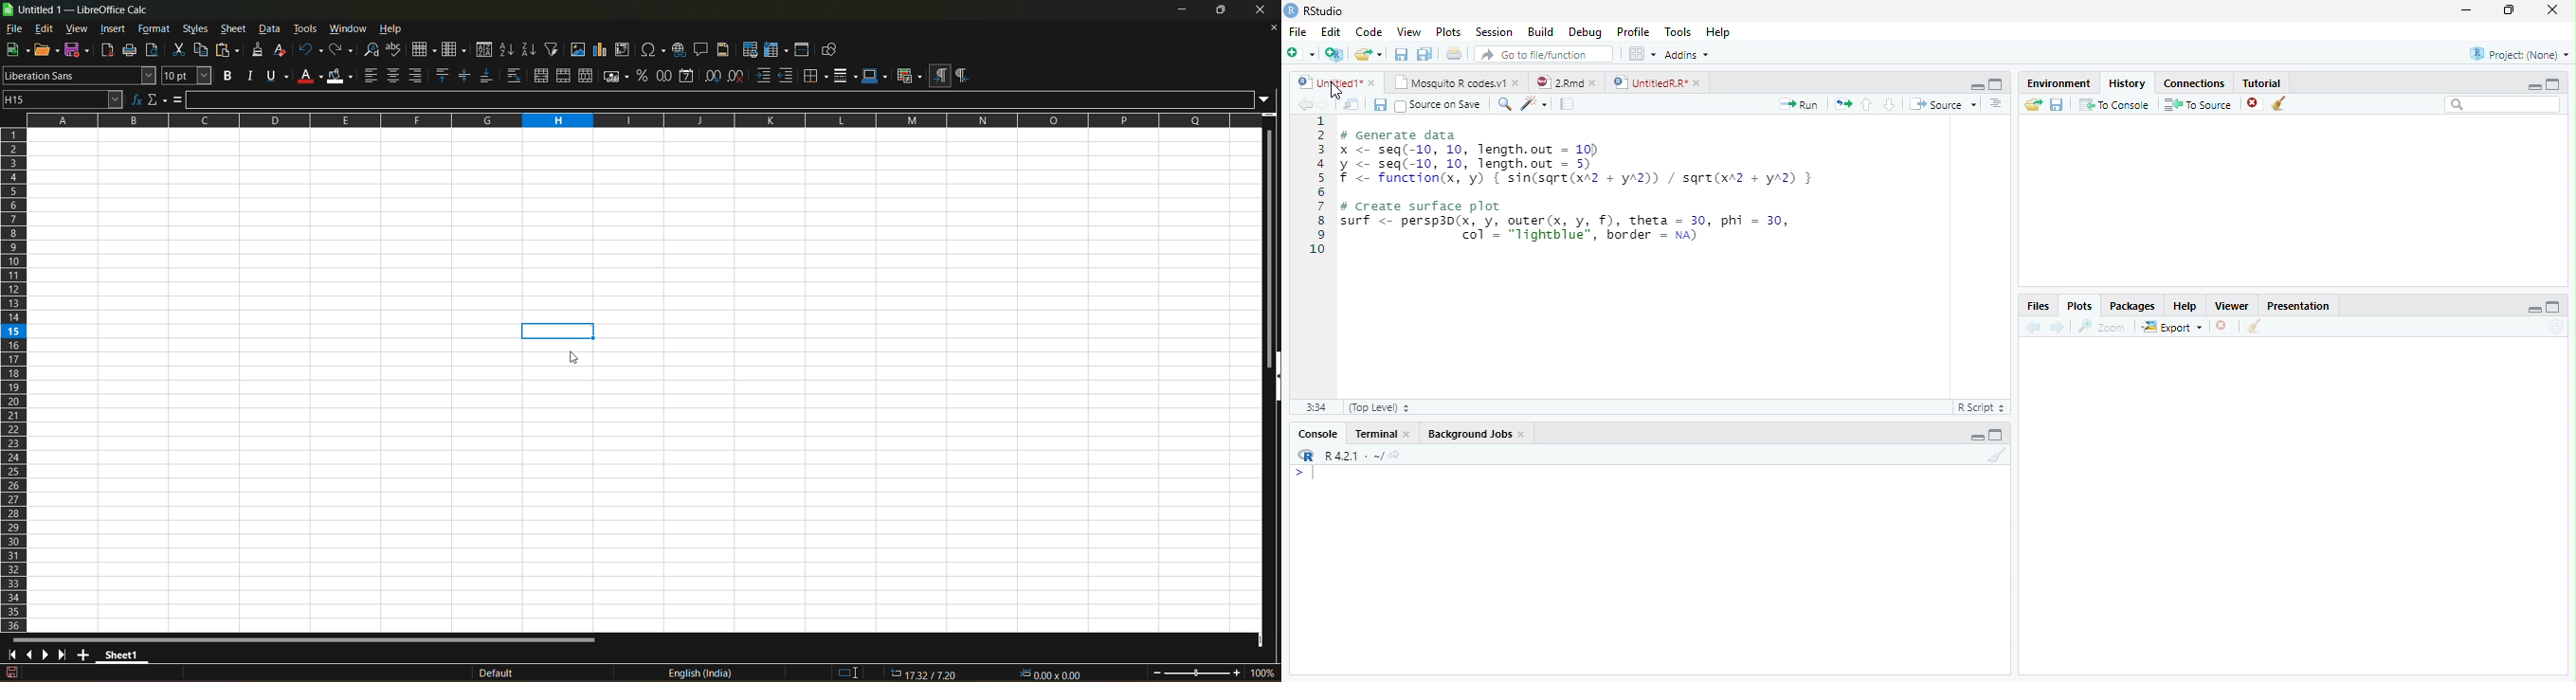 Image resolution: width=2576 pixels, height=700 pixels. What do you see at coordinates (393, 75) in the screenshot?
I see `align center` at bounding box center [393, 75].